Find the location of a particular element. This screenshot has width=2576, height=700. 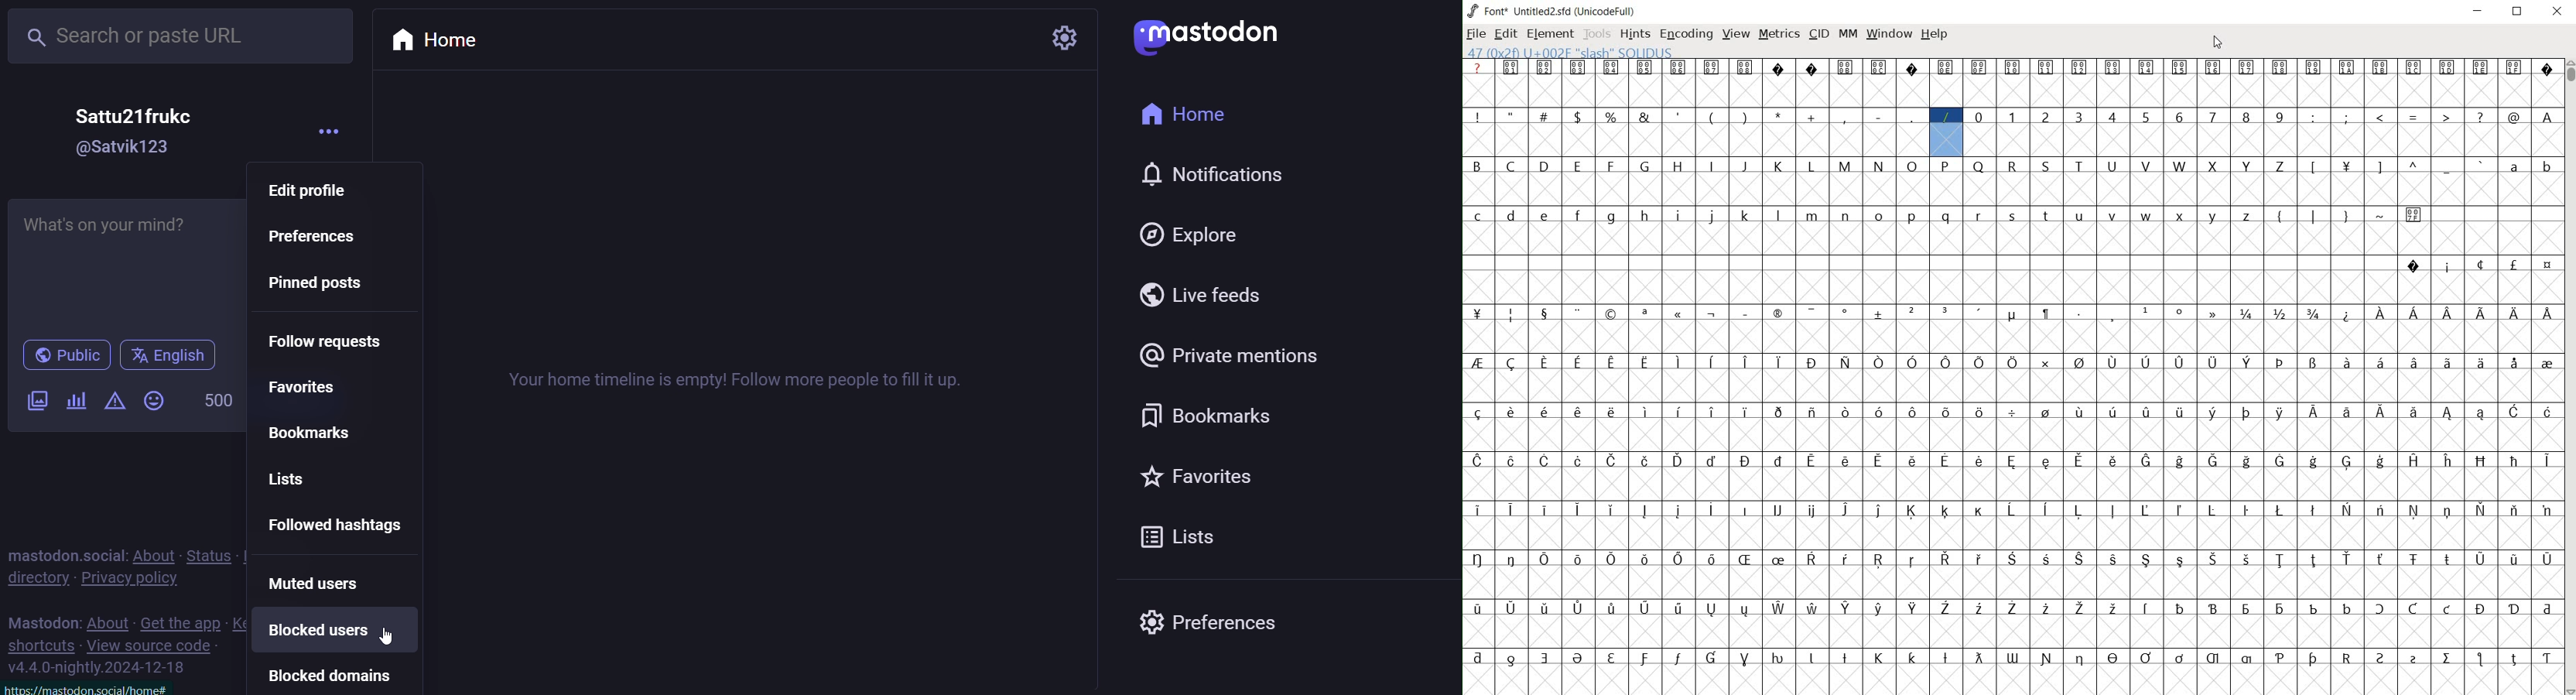

glyph is located at coordinates (2079, 559).